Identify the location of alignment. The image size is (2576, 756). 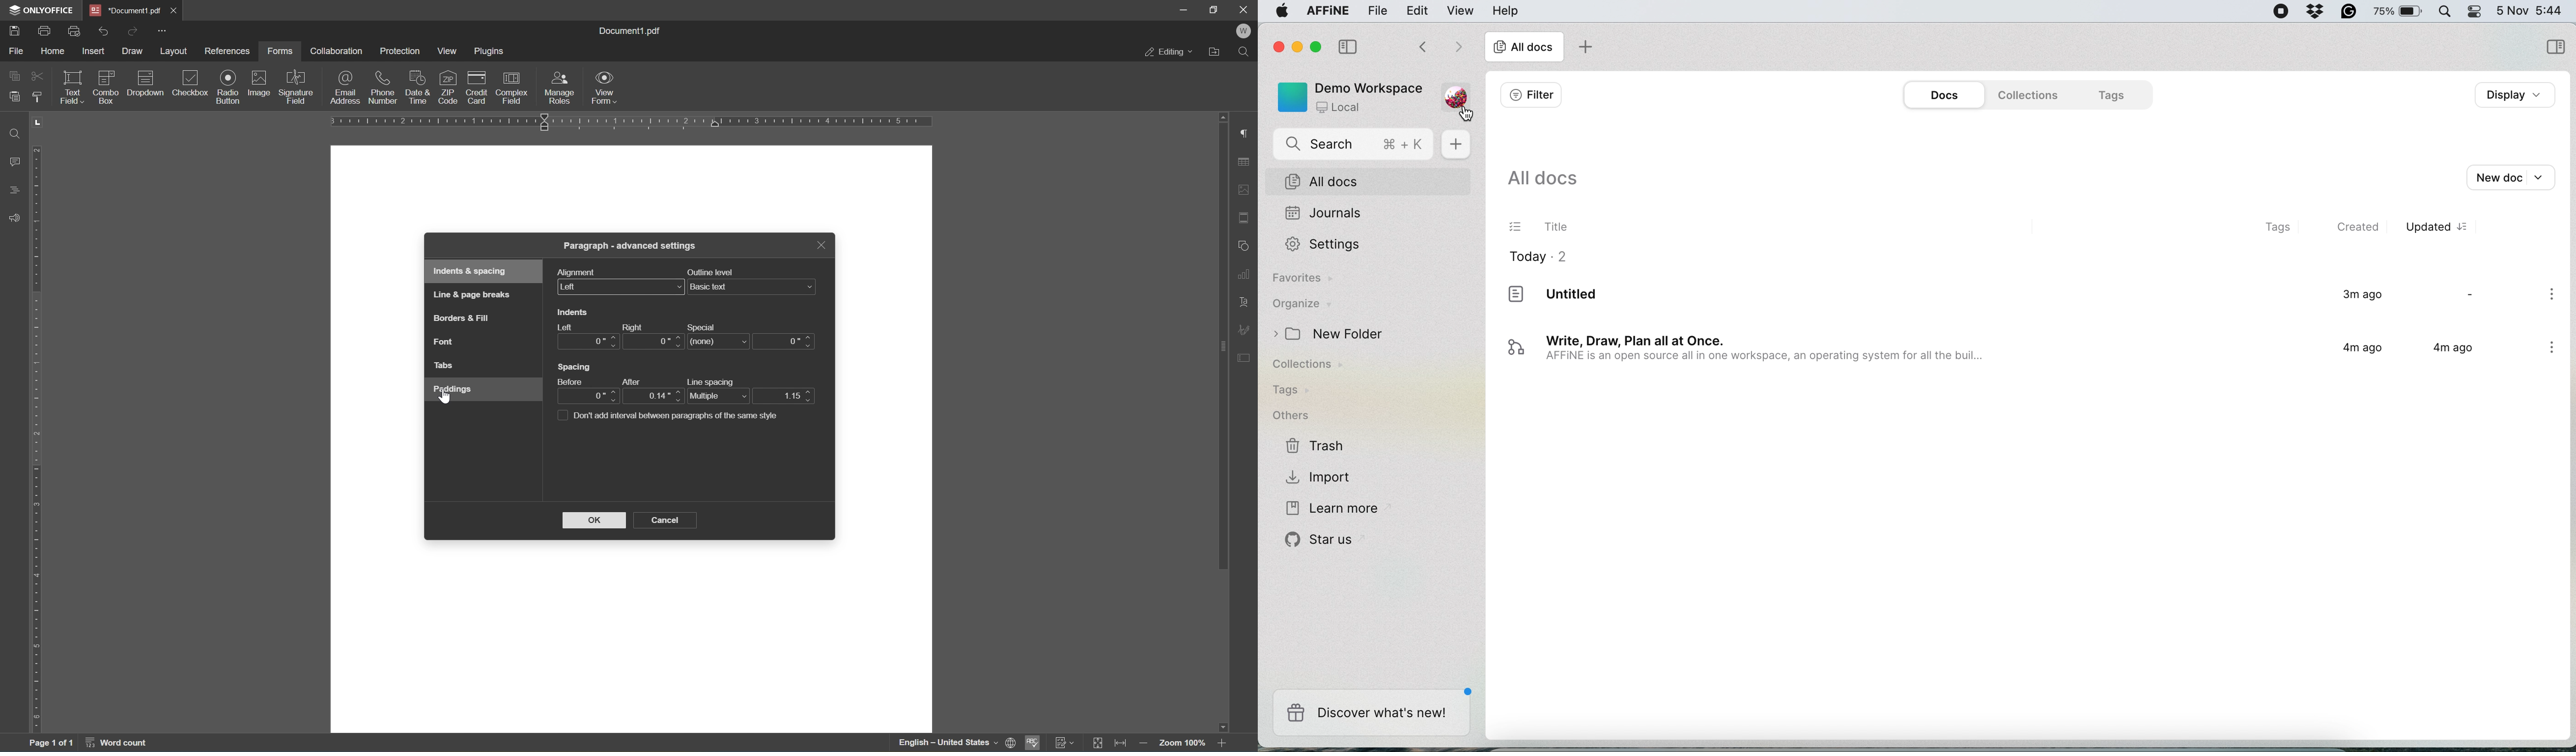
(576, 271).